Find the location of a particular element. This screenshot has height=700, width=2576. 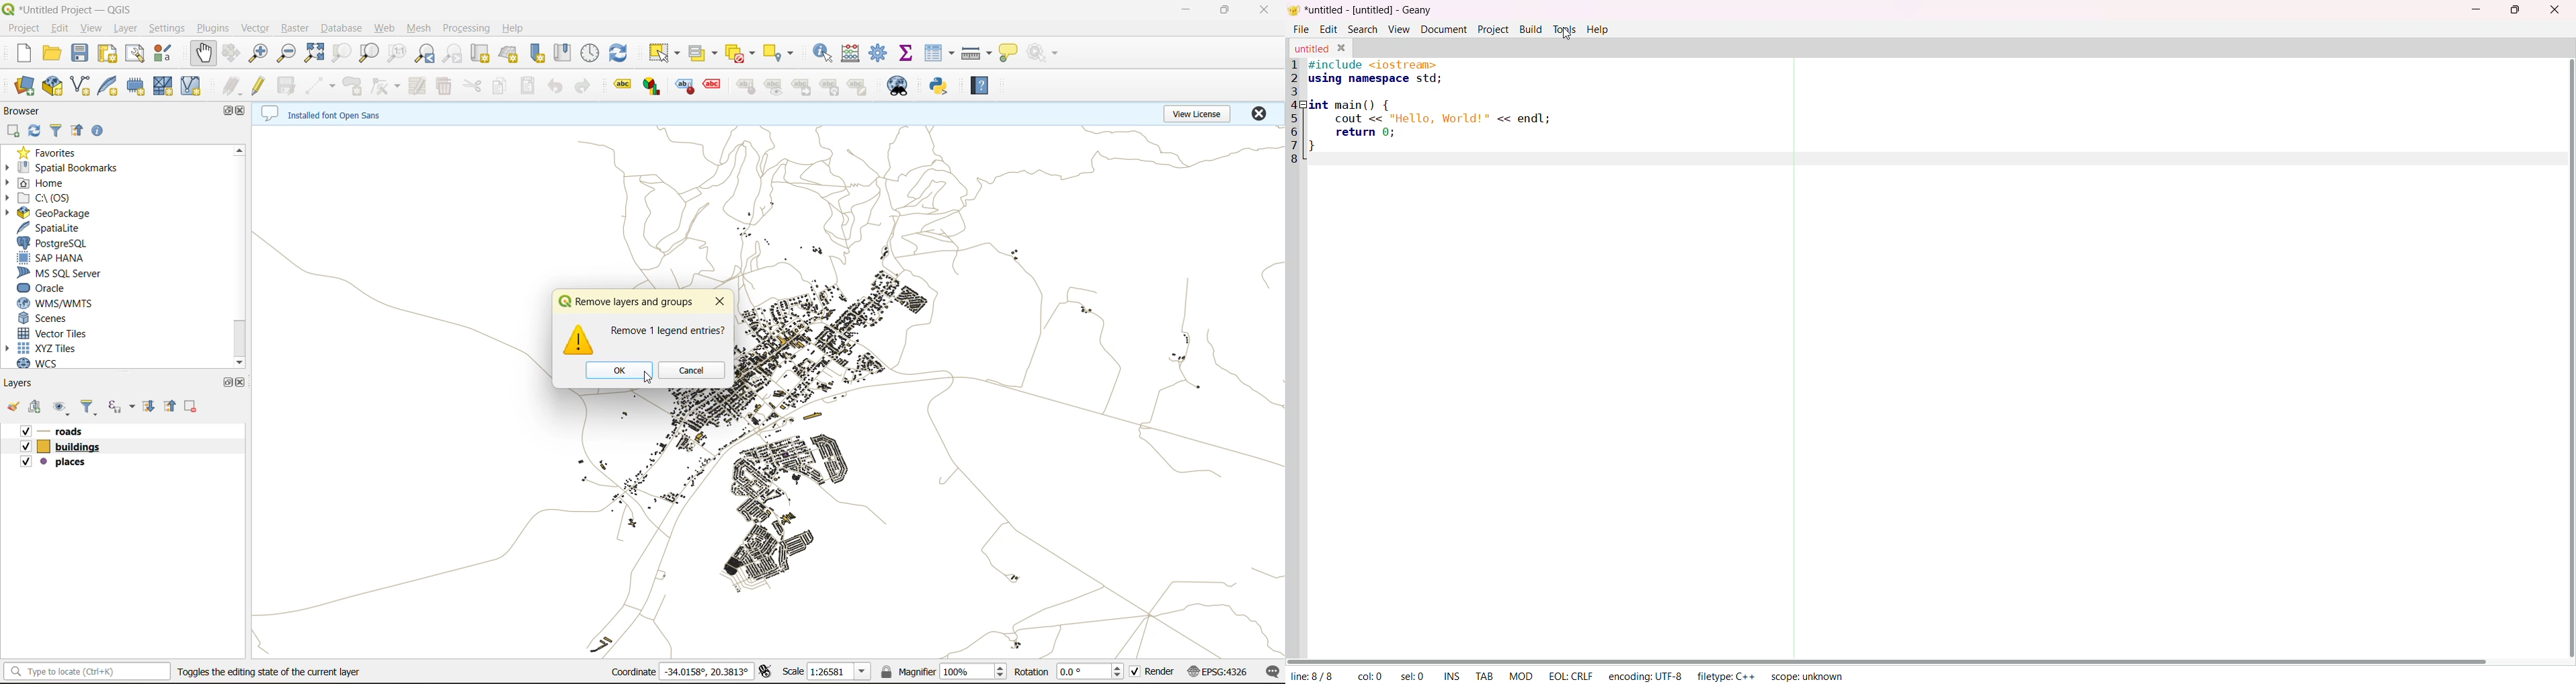

maximize is located at coordinates (233, 112).